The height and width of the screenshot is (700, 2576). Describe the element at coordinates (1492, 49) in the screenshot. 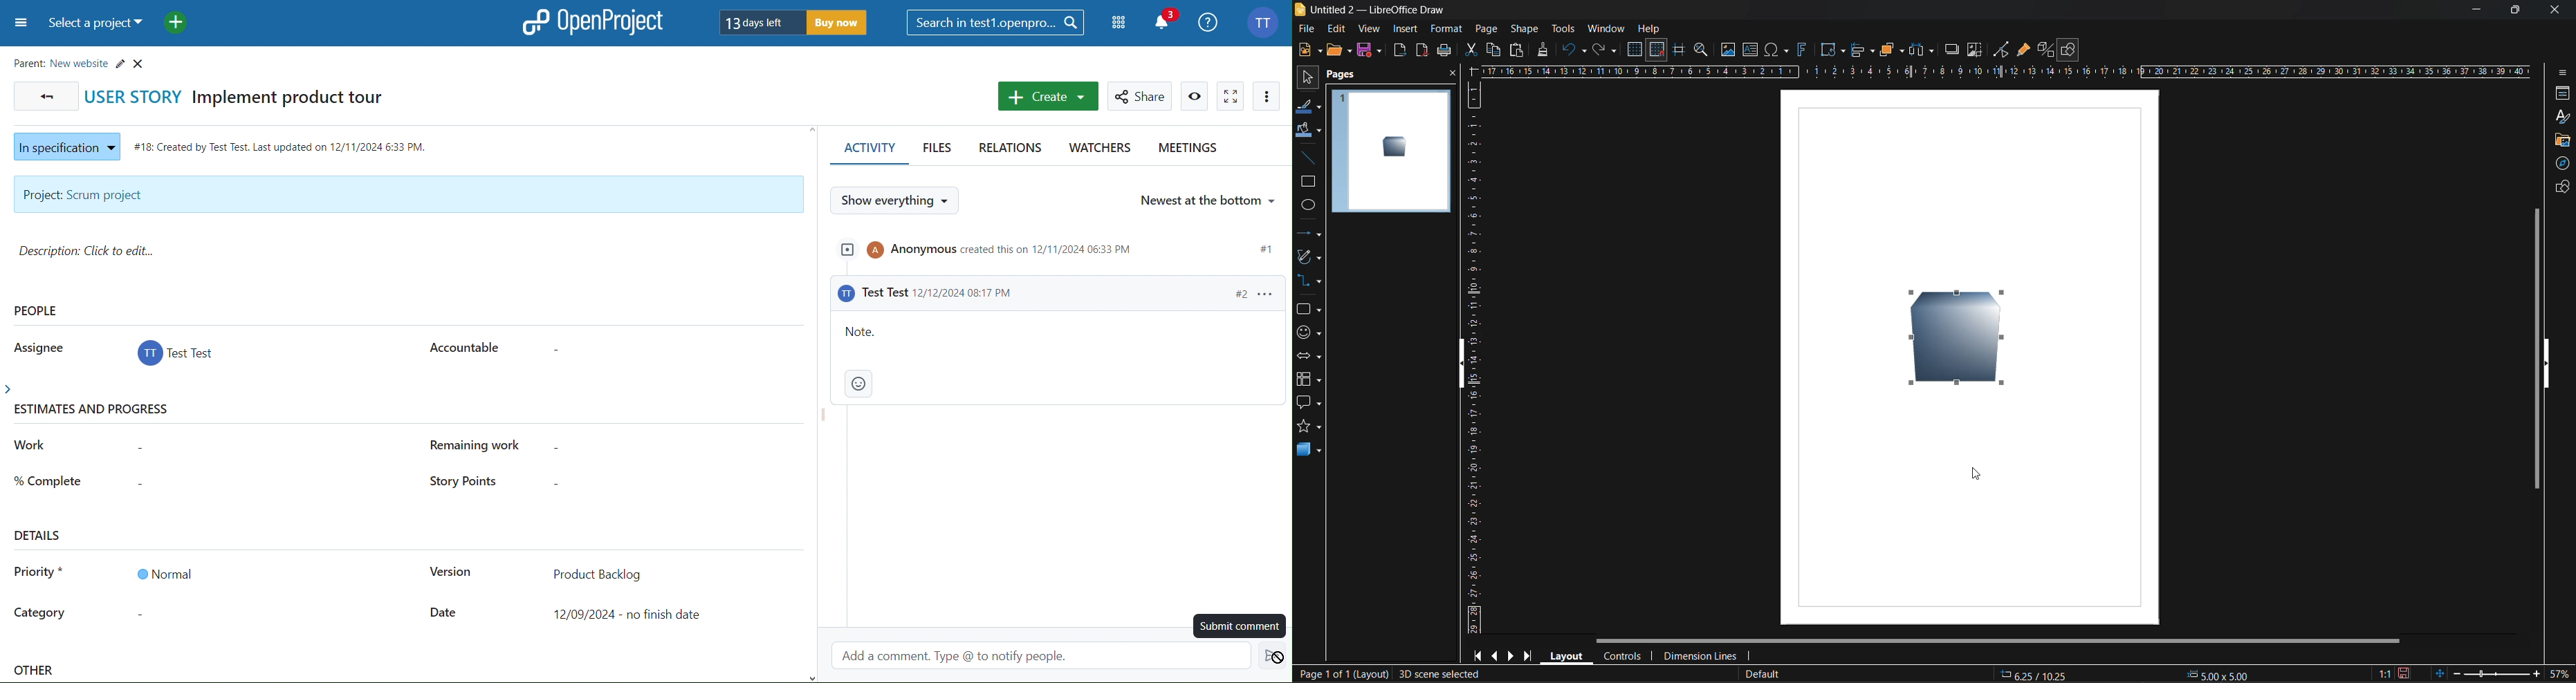

I see `copy` at that location.